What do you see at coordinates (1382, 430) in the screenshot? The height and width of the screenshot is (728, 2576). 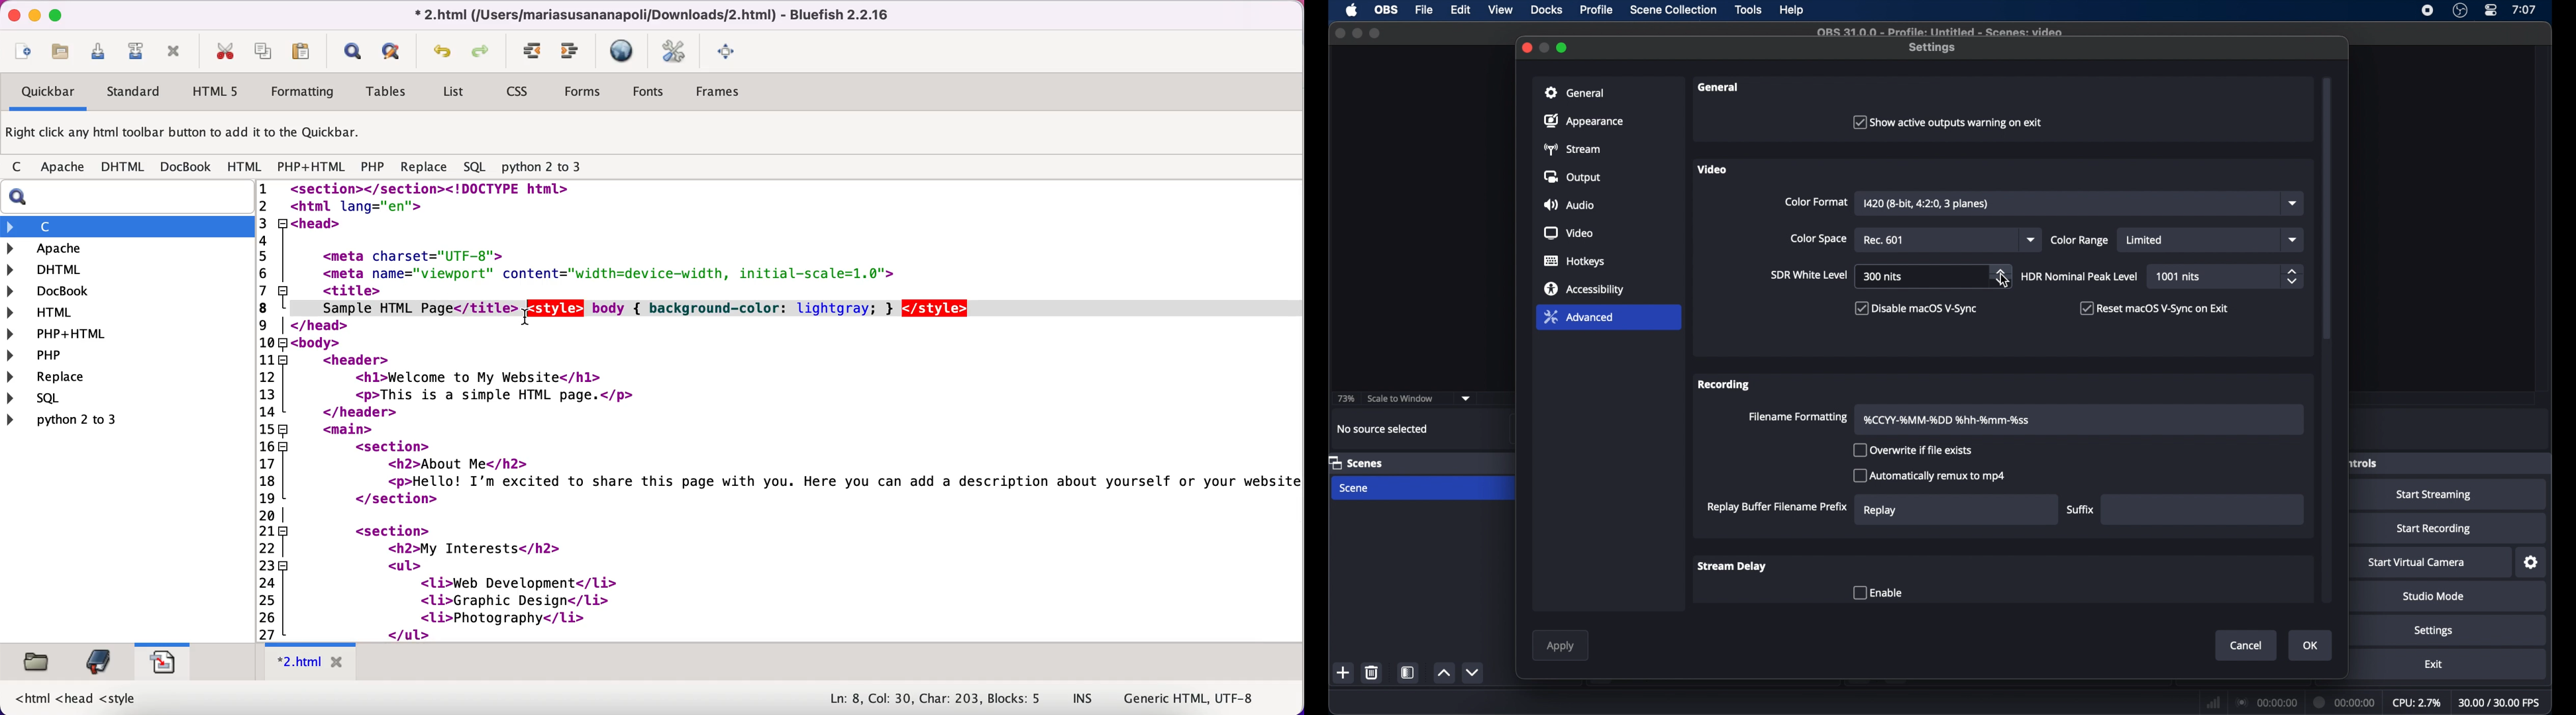 I see `no source selected` at bounding box center [1382, 430].